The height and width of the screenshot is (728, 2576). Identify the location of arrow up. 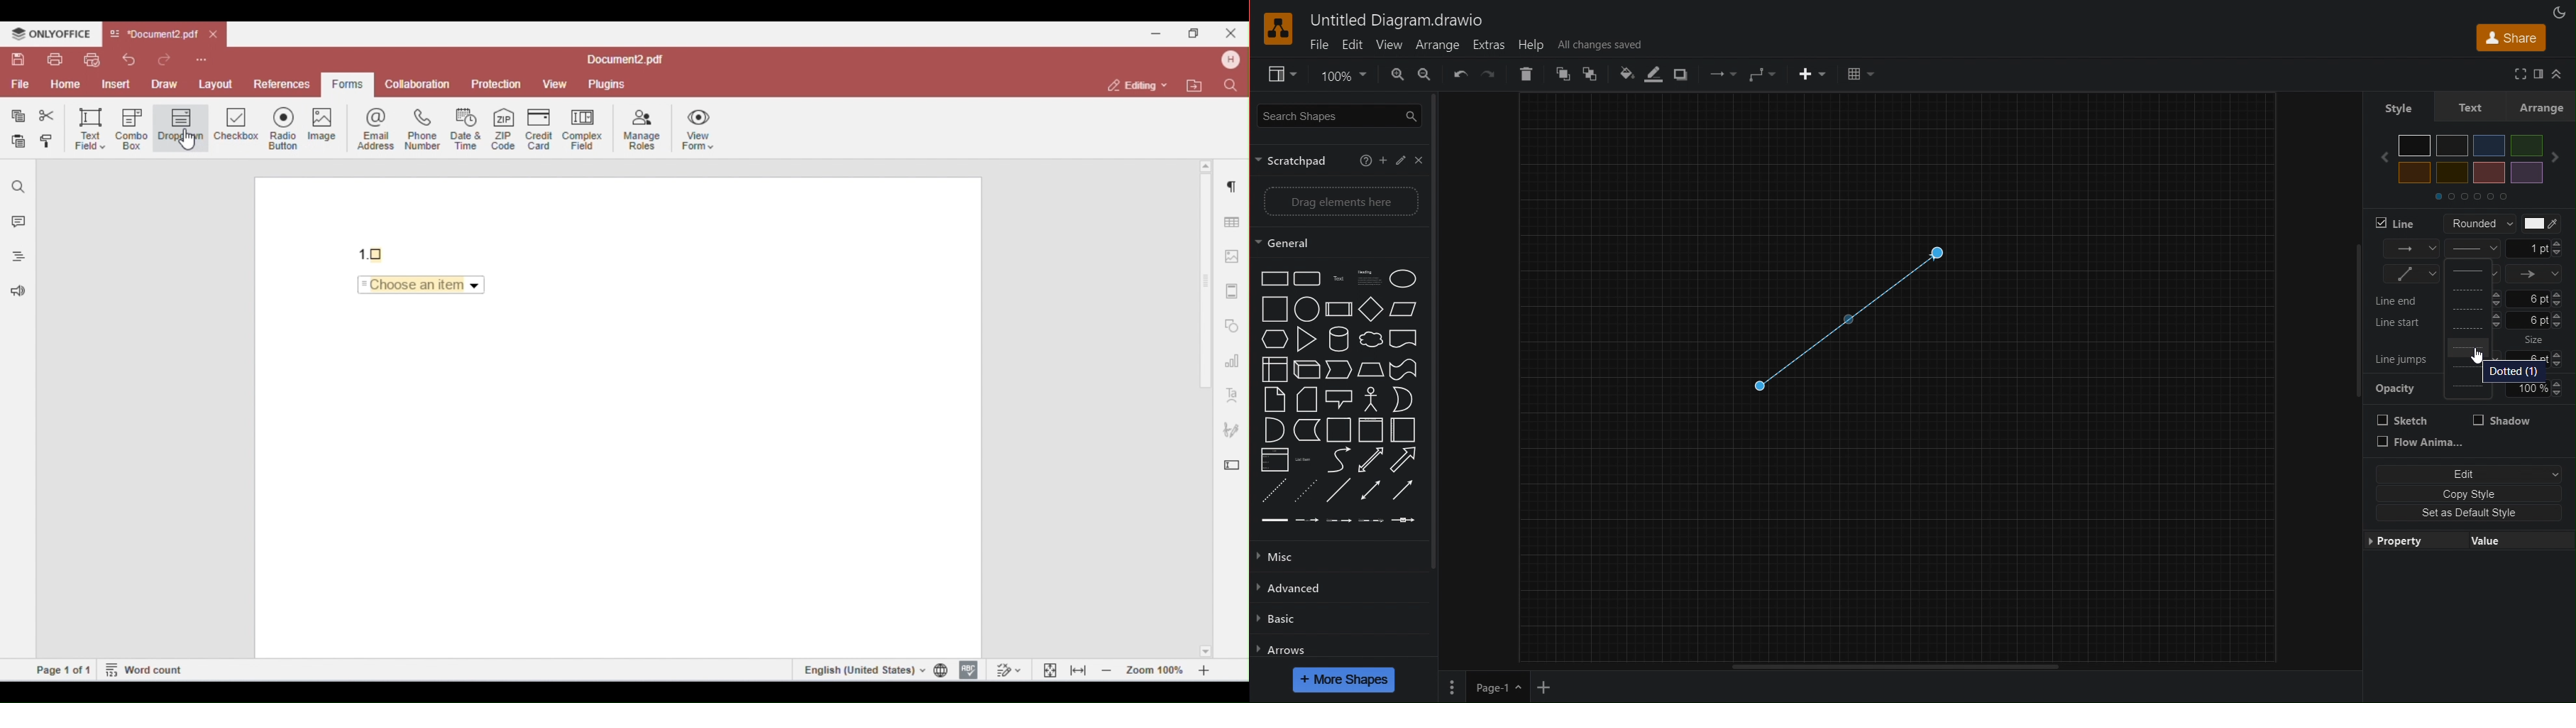
(2558, 75).